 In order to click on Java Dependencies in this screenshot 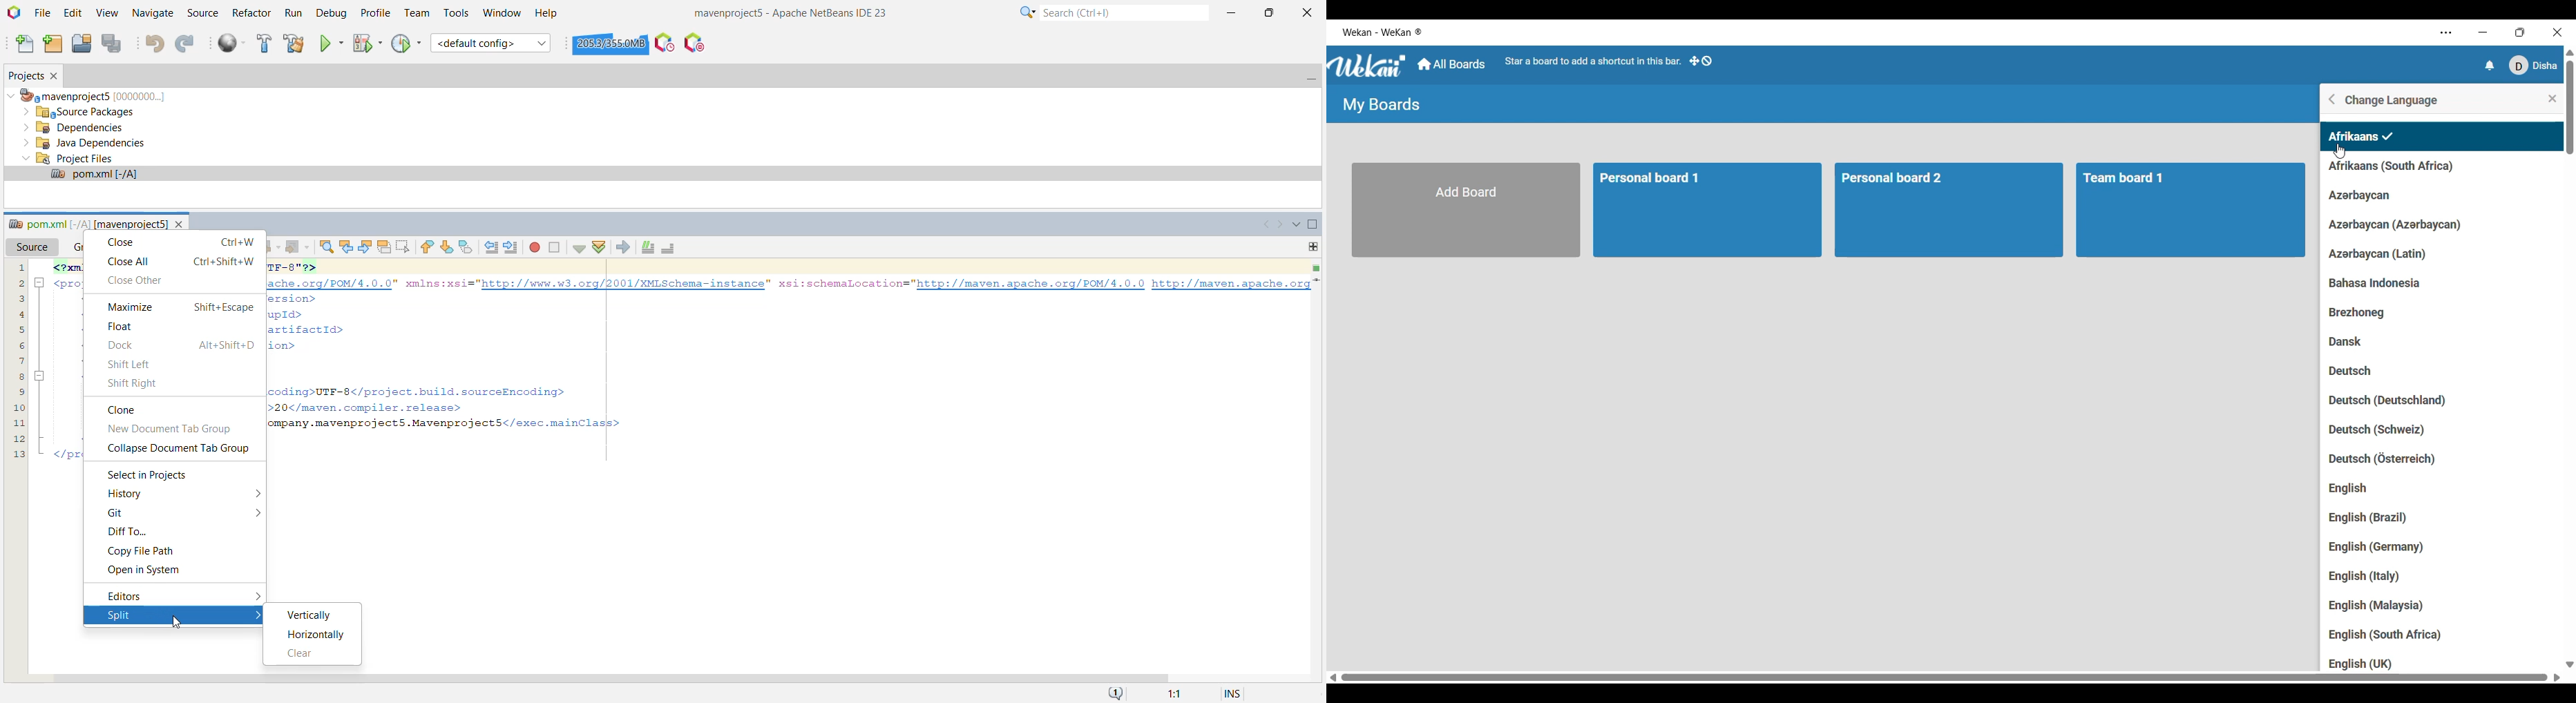, I will do `click(84, 144)`.